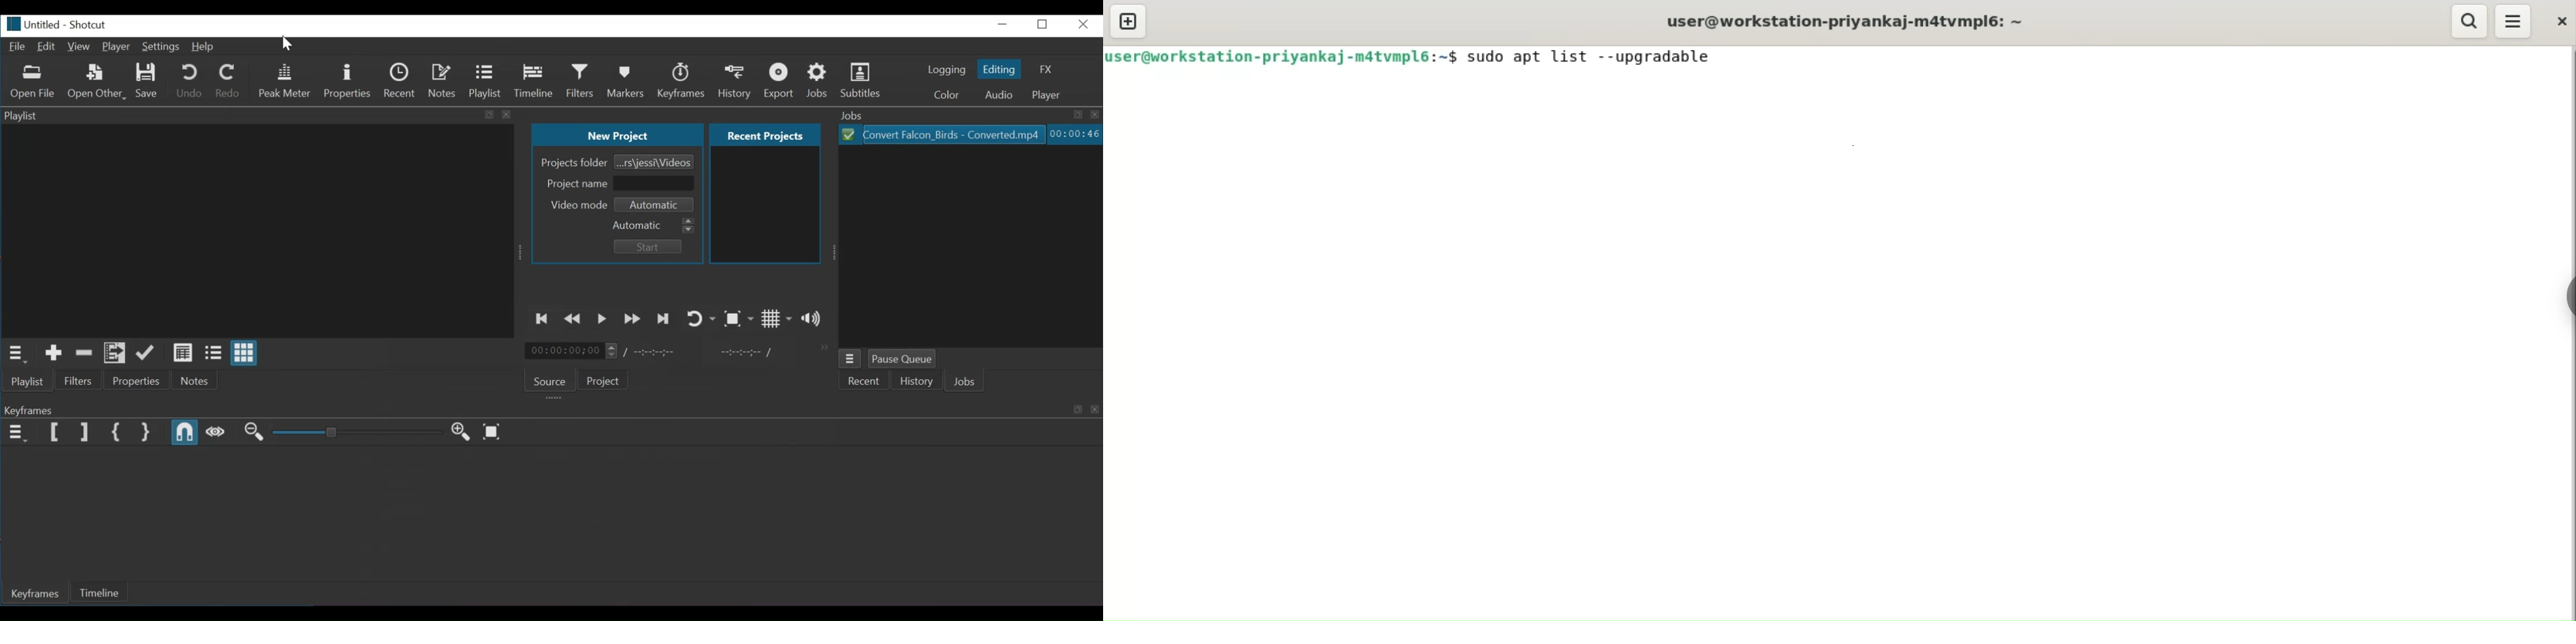 The height and width of the screenshot is (644, 2576). What do you see at coordinates (229, 82) in the screenshot?
I see `Redo` at bounding box center [229, 82].